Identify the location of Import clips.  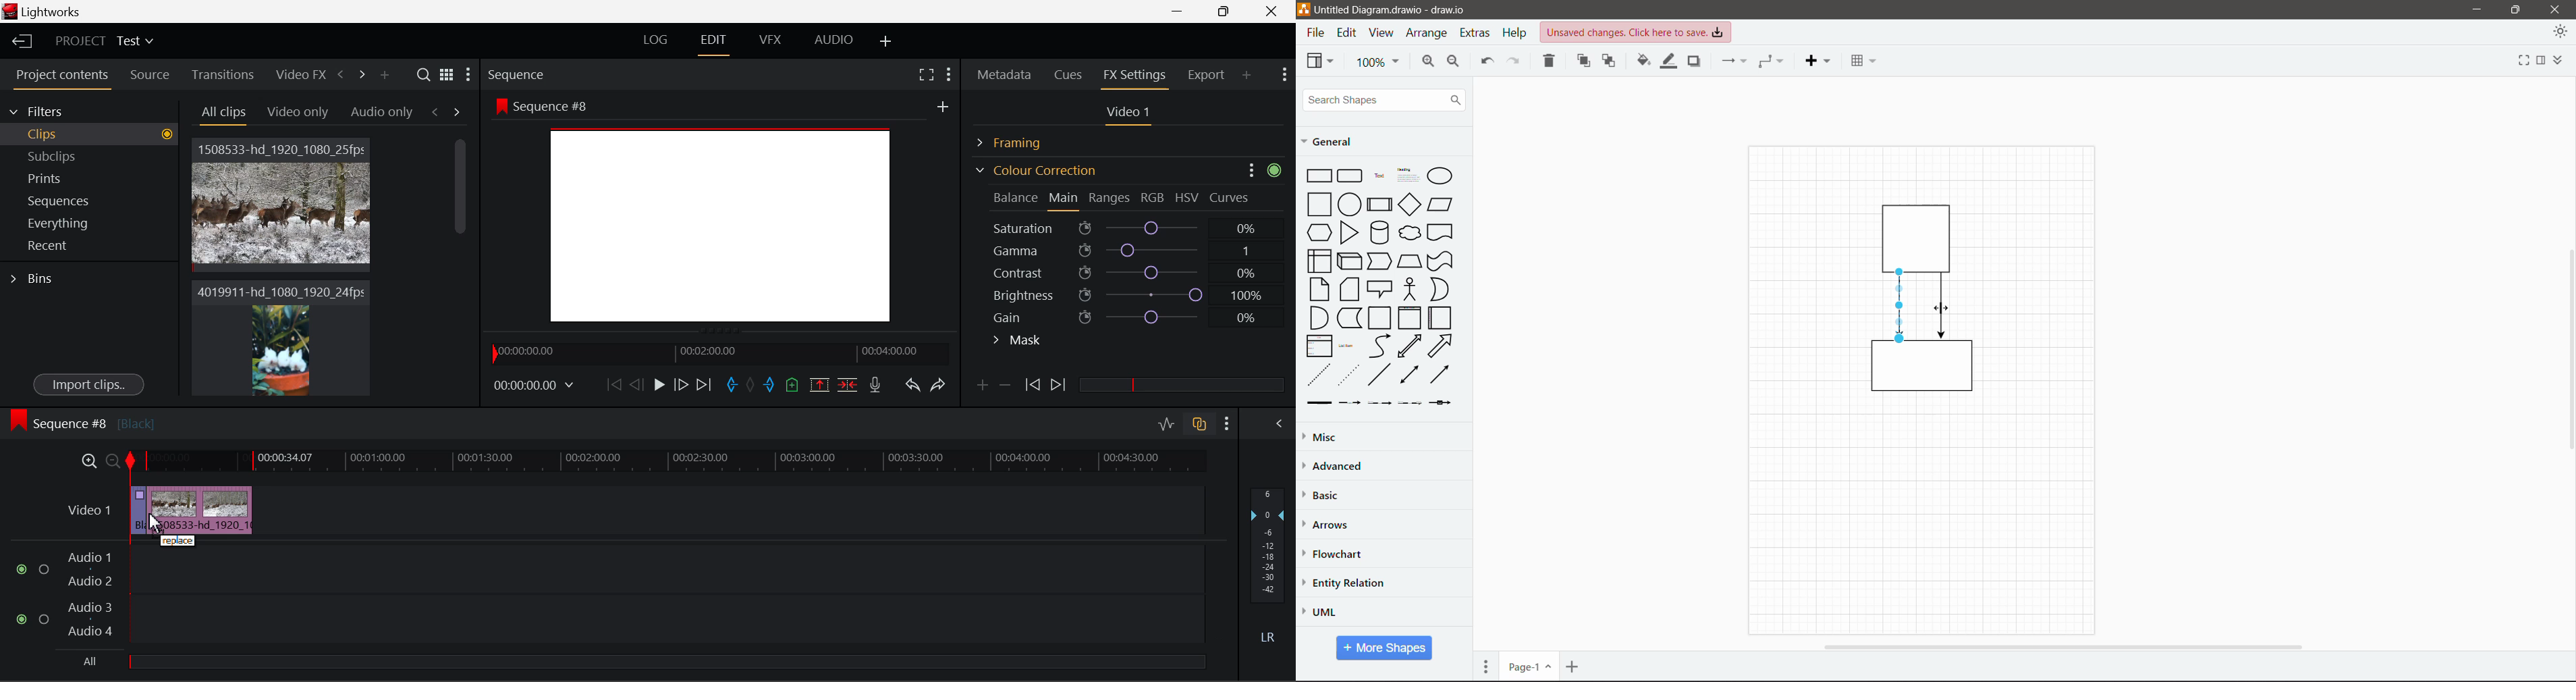
(88, 386).